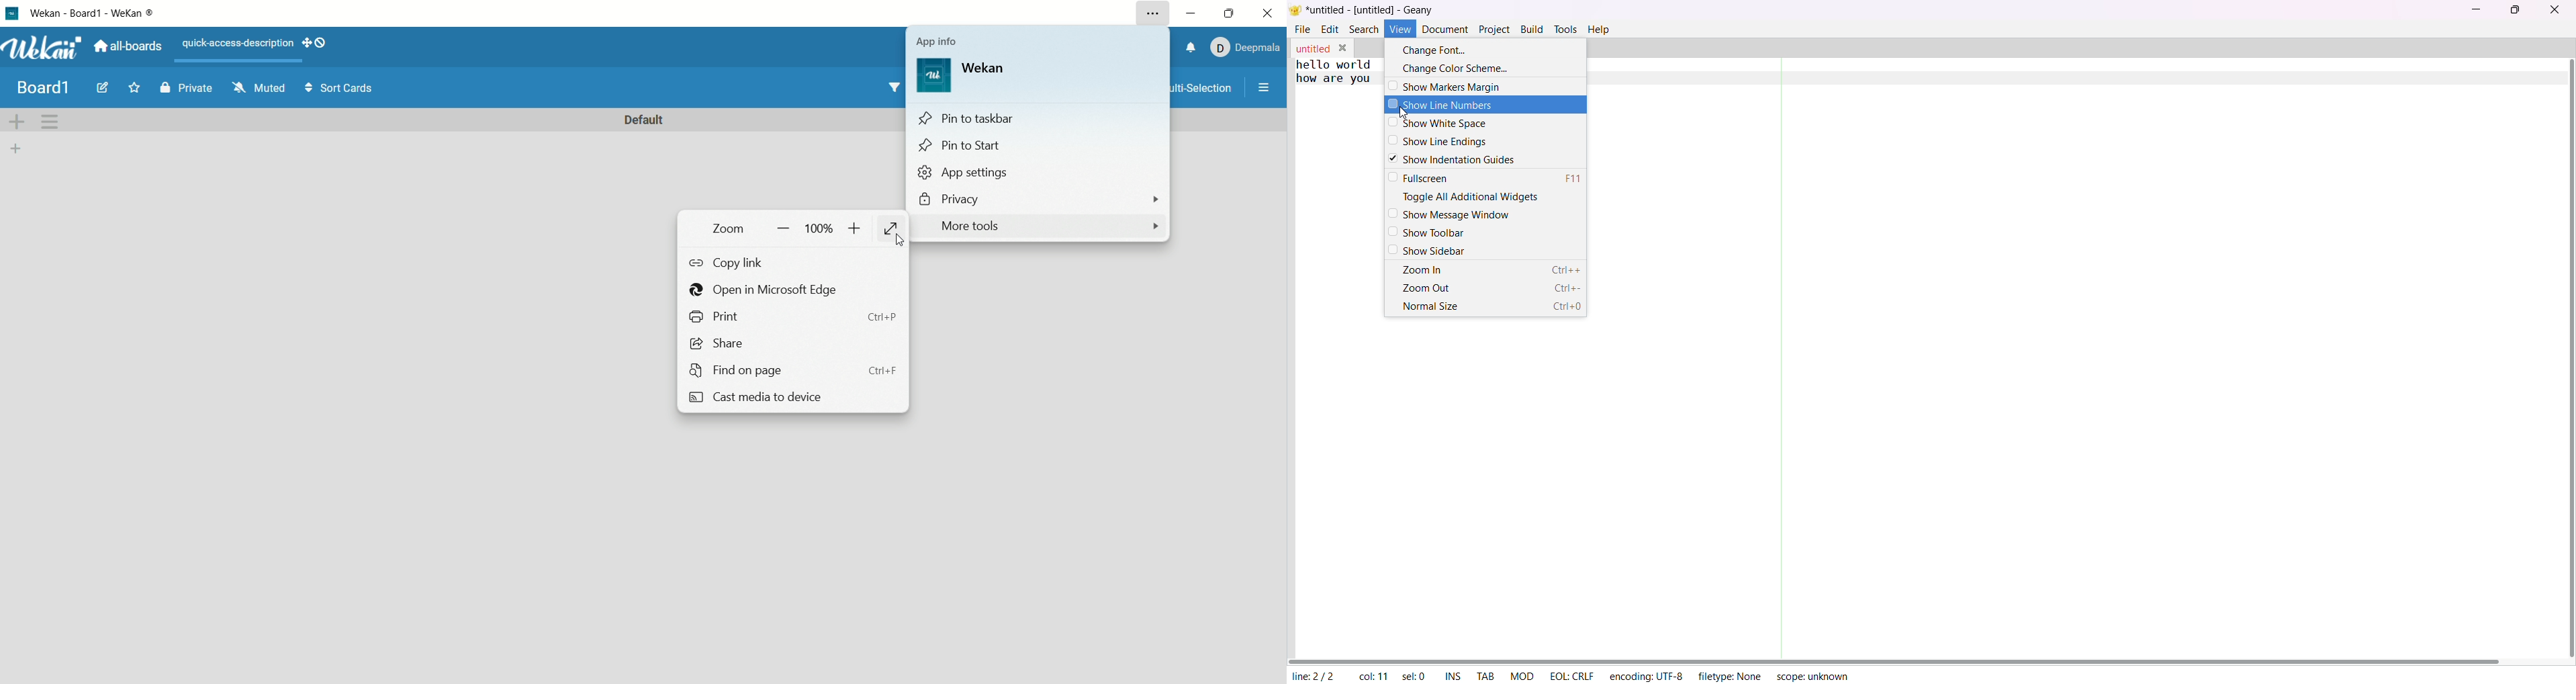  What do you see at coordinates (2518, 10) in the screenshot?
I see `maximize` at bounding box center [2518, 10].